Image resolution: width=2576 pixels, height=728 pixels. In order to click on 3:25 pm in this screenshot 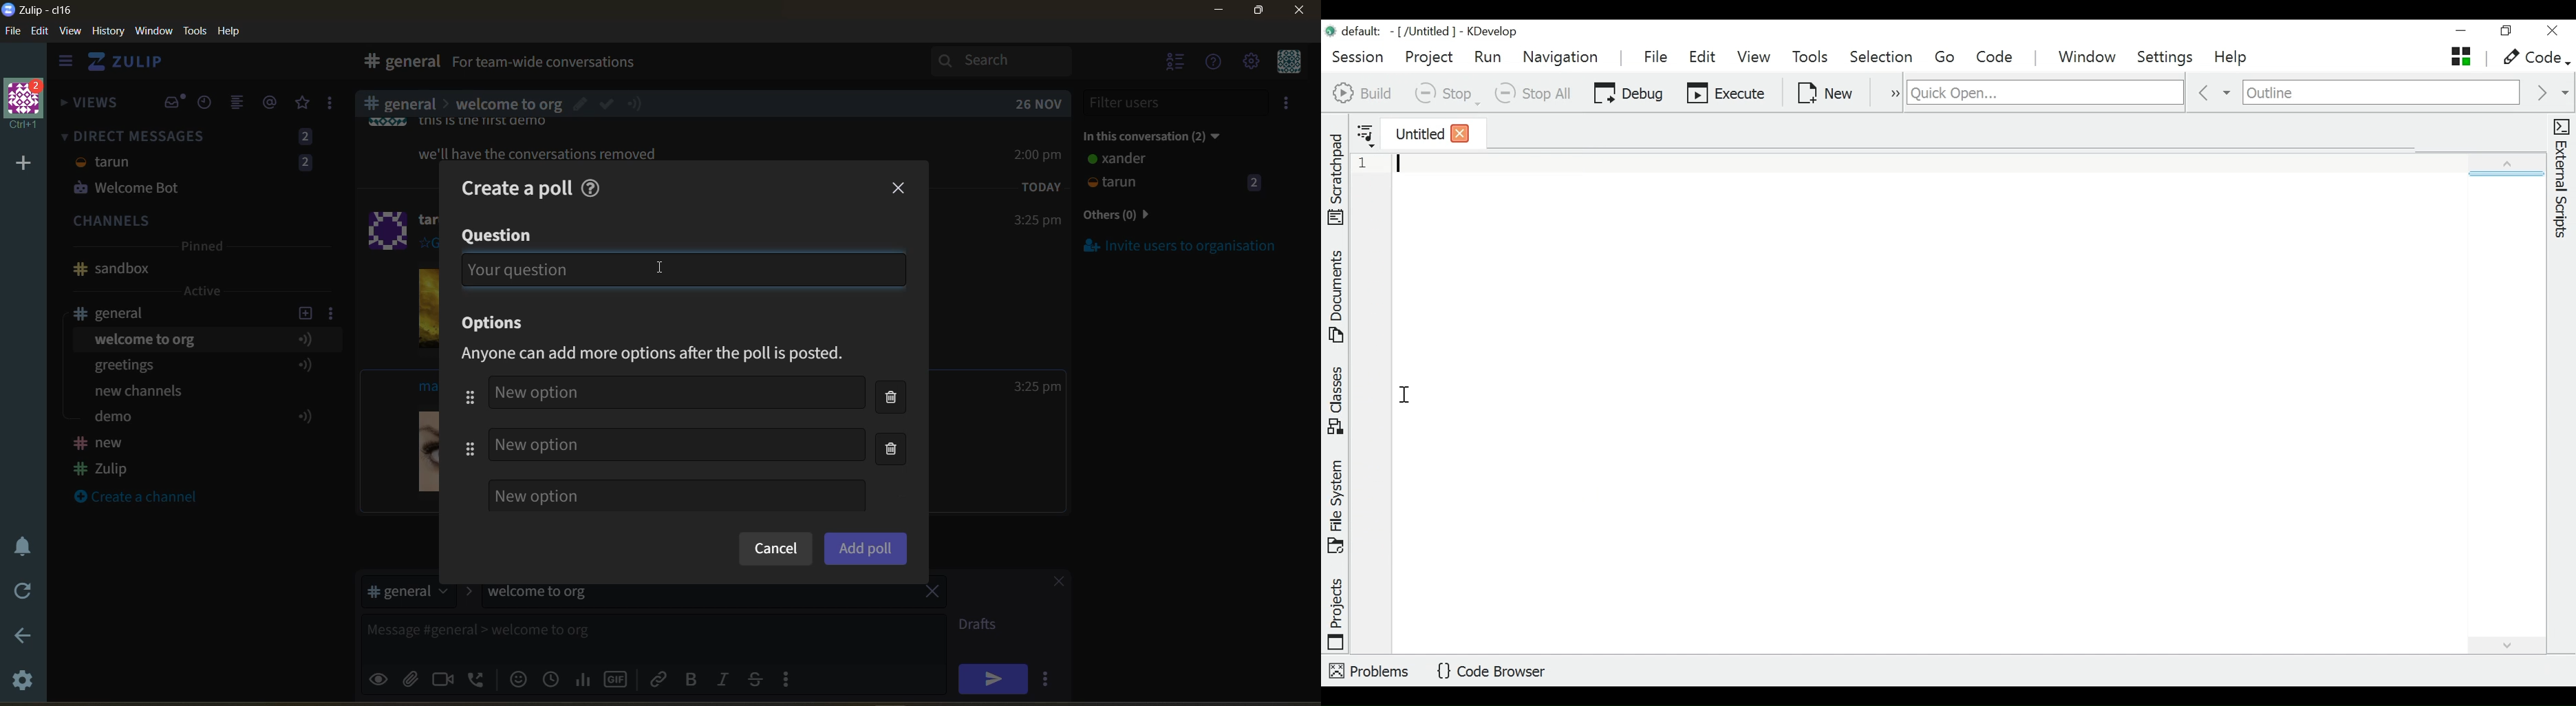, I will do `click(1036, 221)`.